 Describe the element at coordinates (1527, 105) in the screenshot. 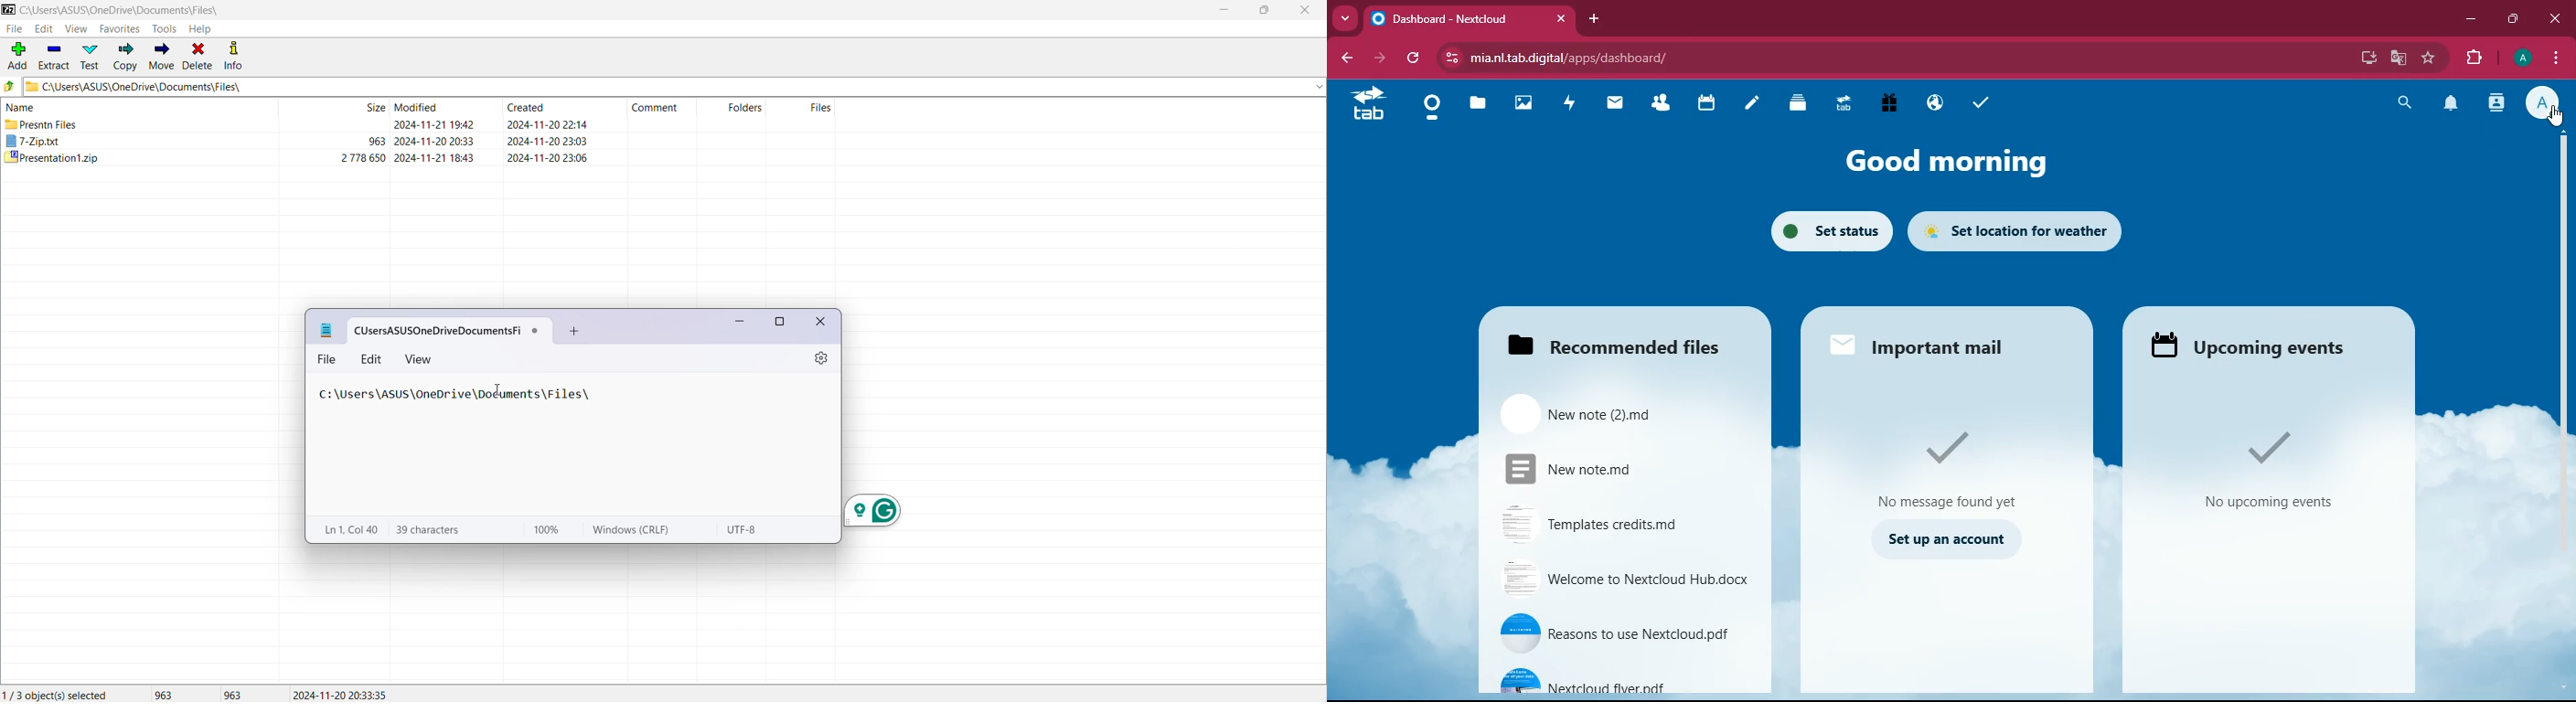

I see `images` at that location.